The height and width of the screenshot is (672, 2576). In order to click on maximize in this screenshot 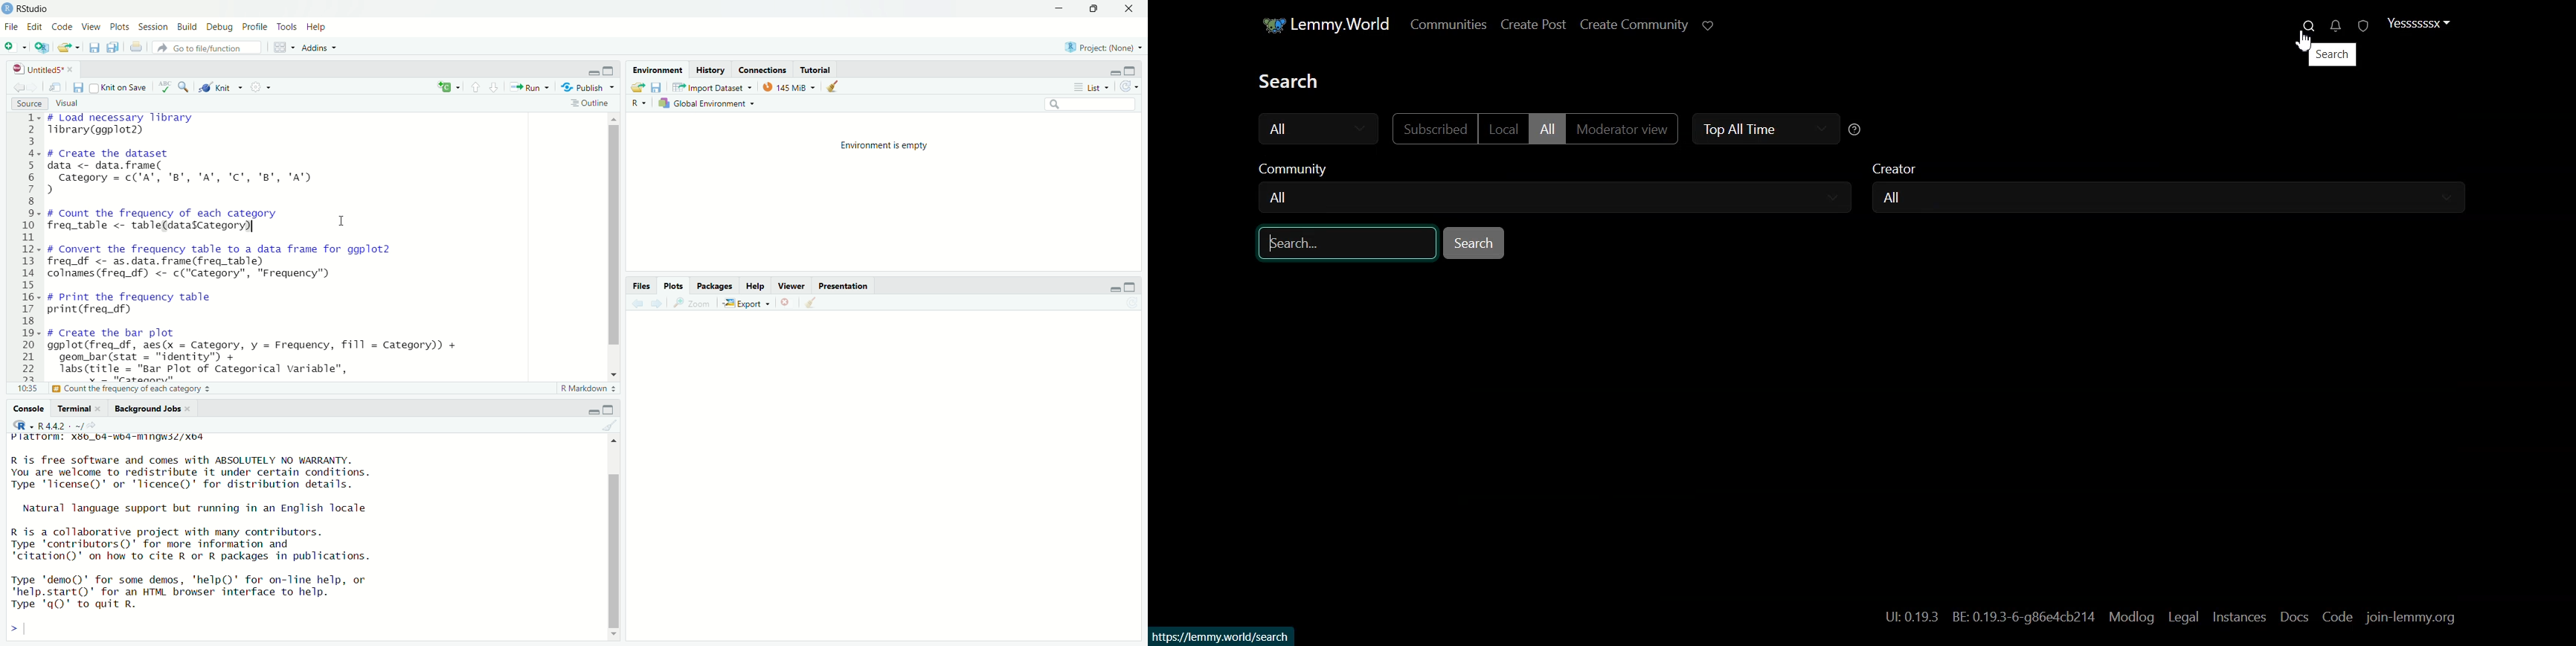, I will do `click(1097, 10)`.